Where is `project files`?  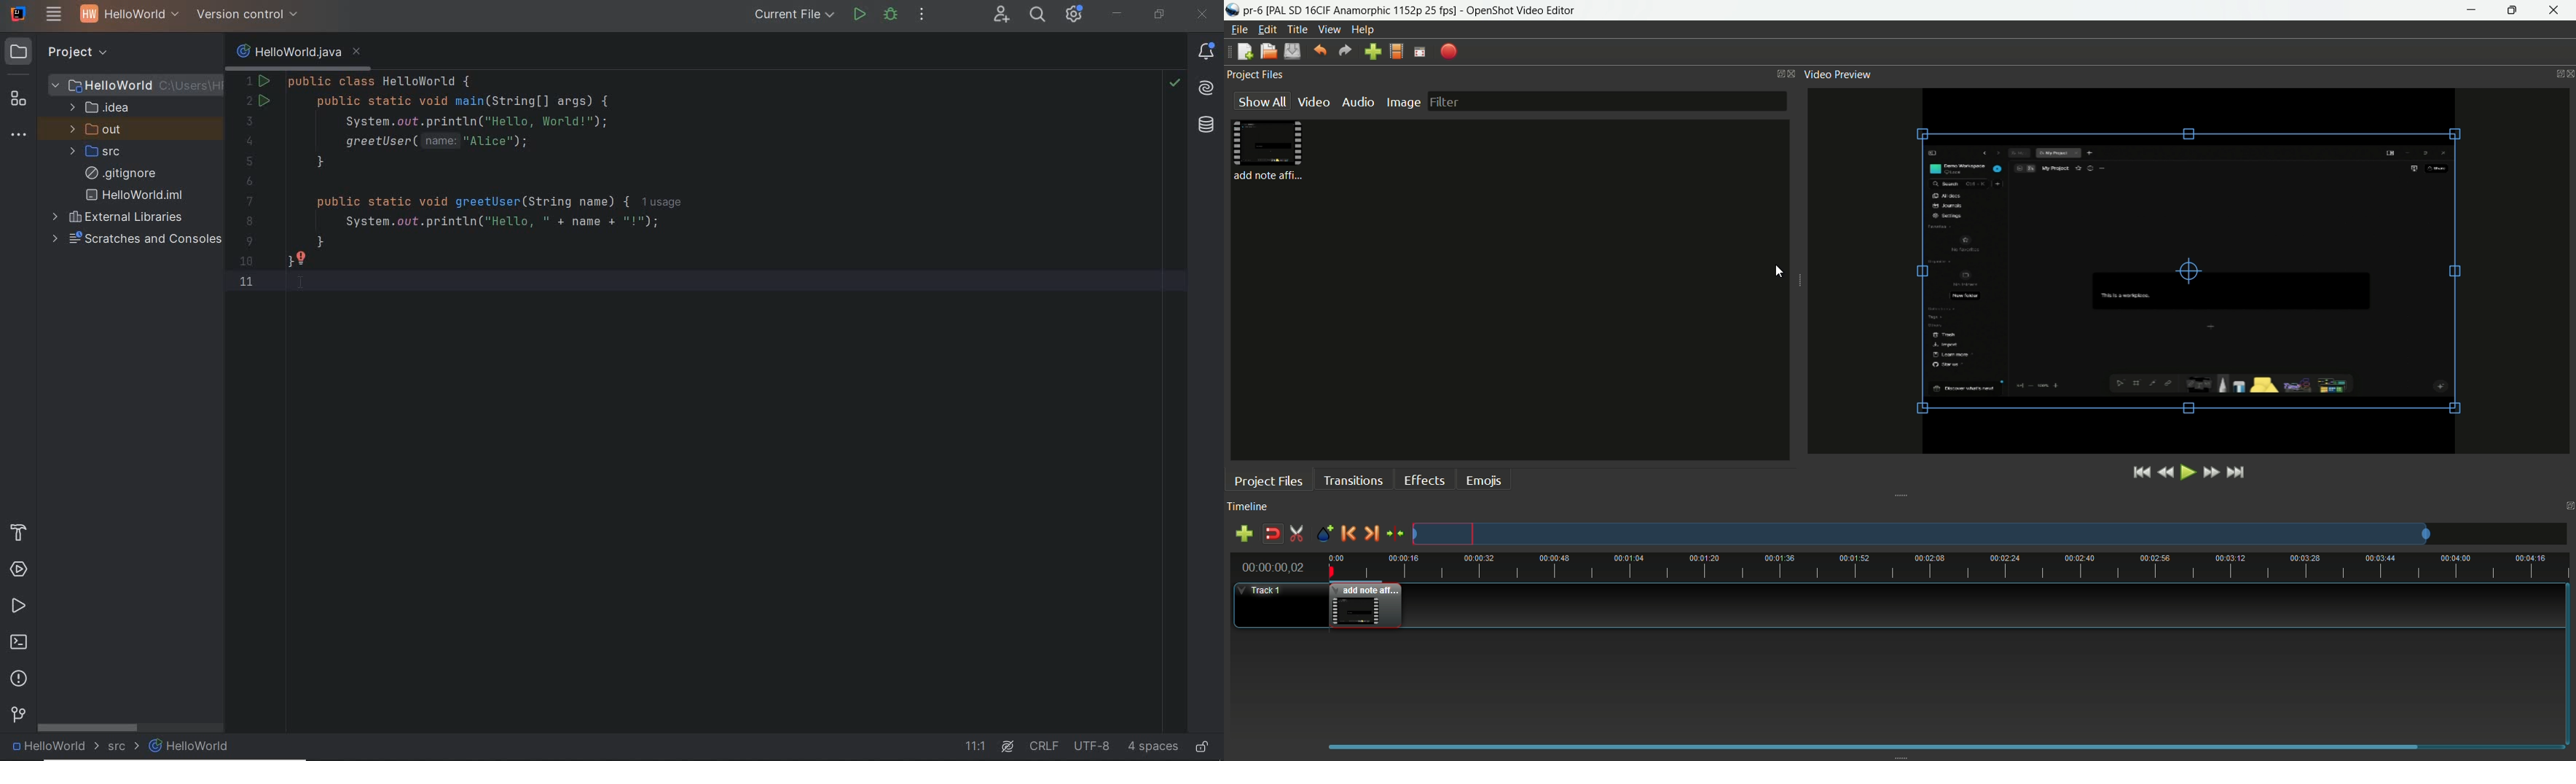
project files is located at coordinates (1256, 75).